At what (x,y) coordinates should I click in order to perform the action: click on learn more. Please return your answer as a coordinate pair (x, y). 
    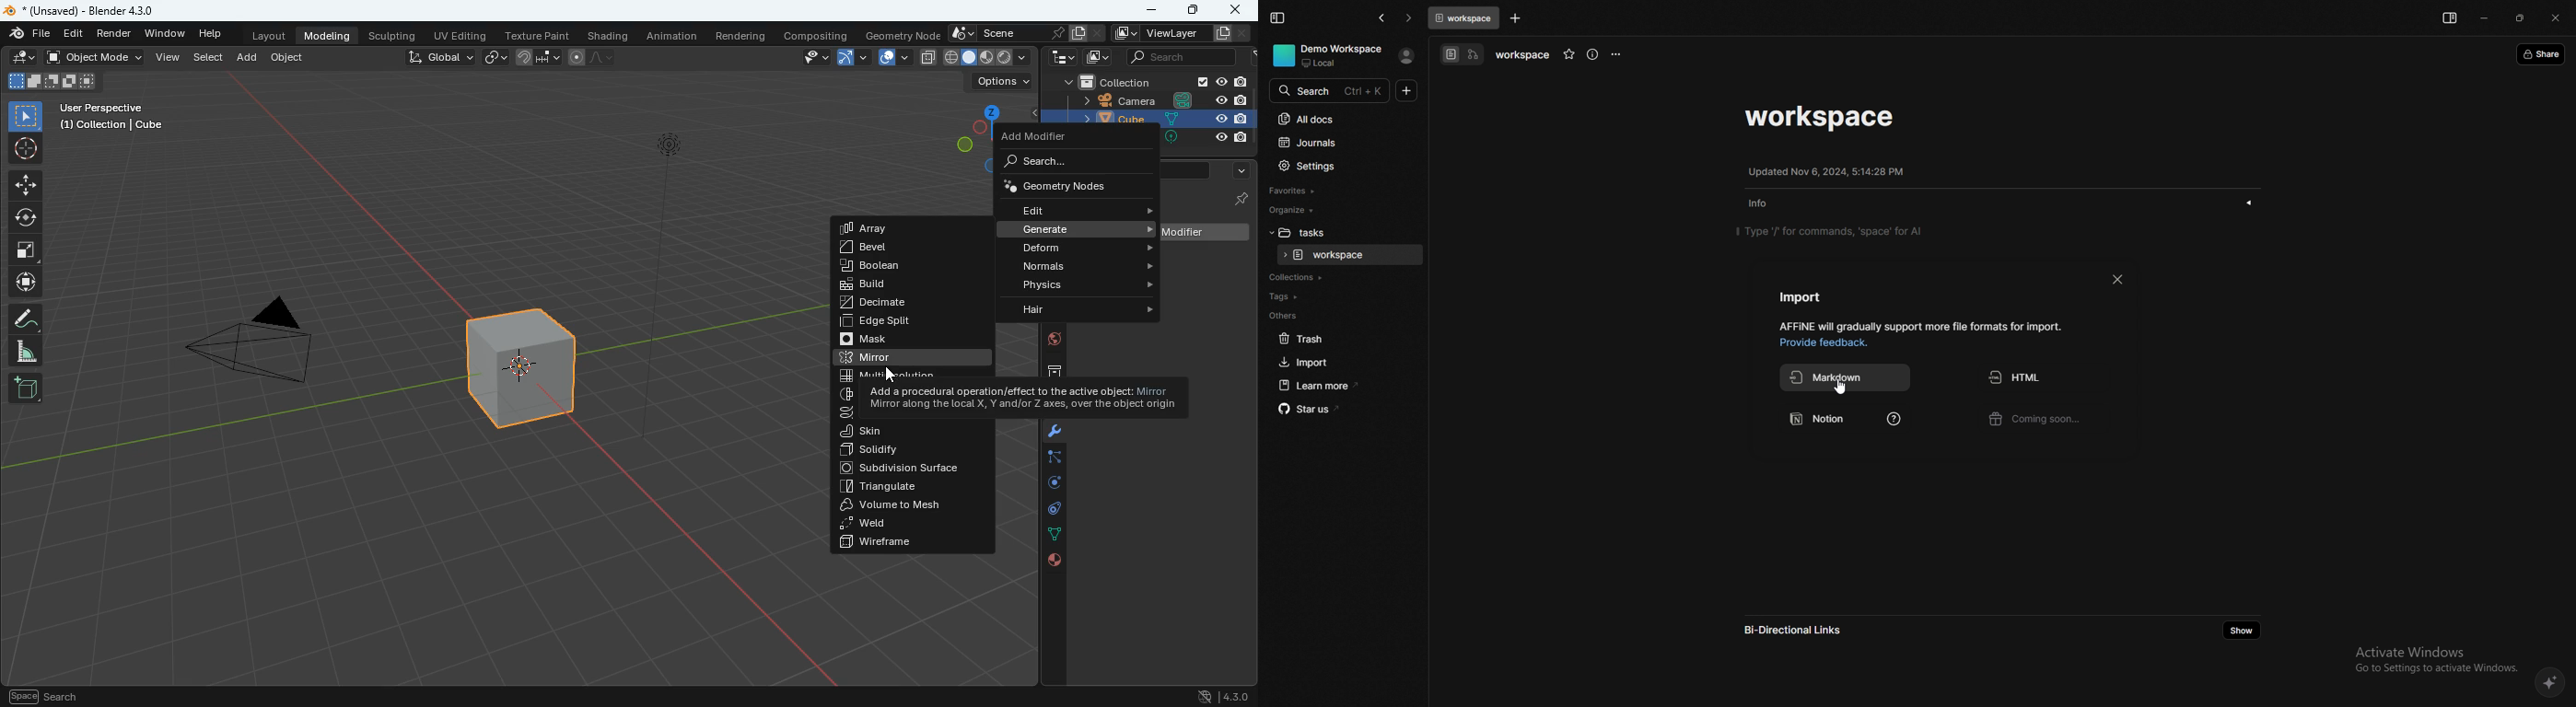
    Looking at the image, I should click on (1340, 386).